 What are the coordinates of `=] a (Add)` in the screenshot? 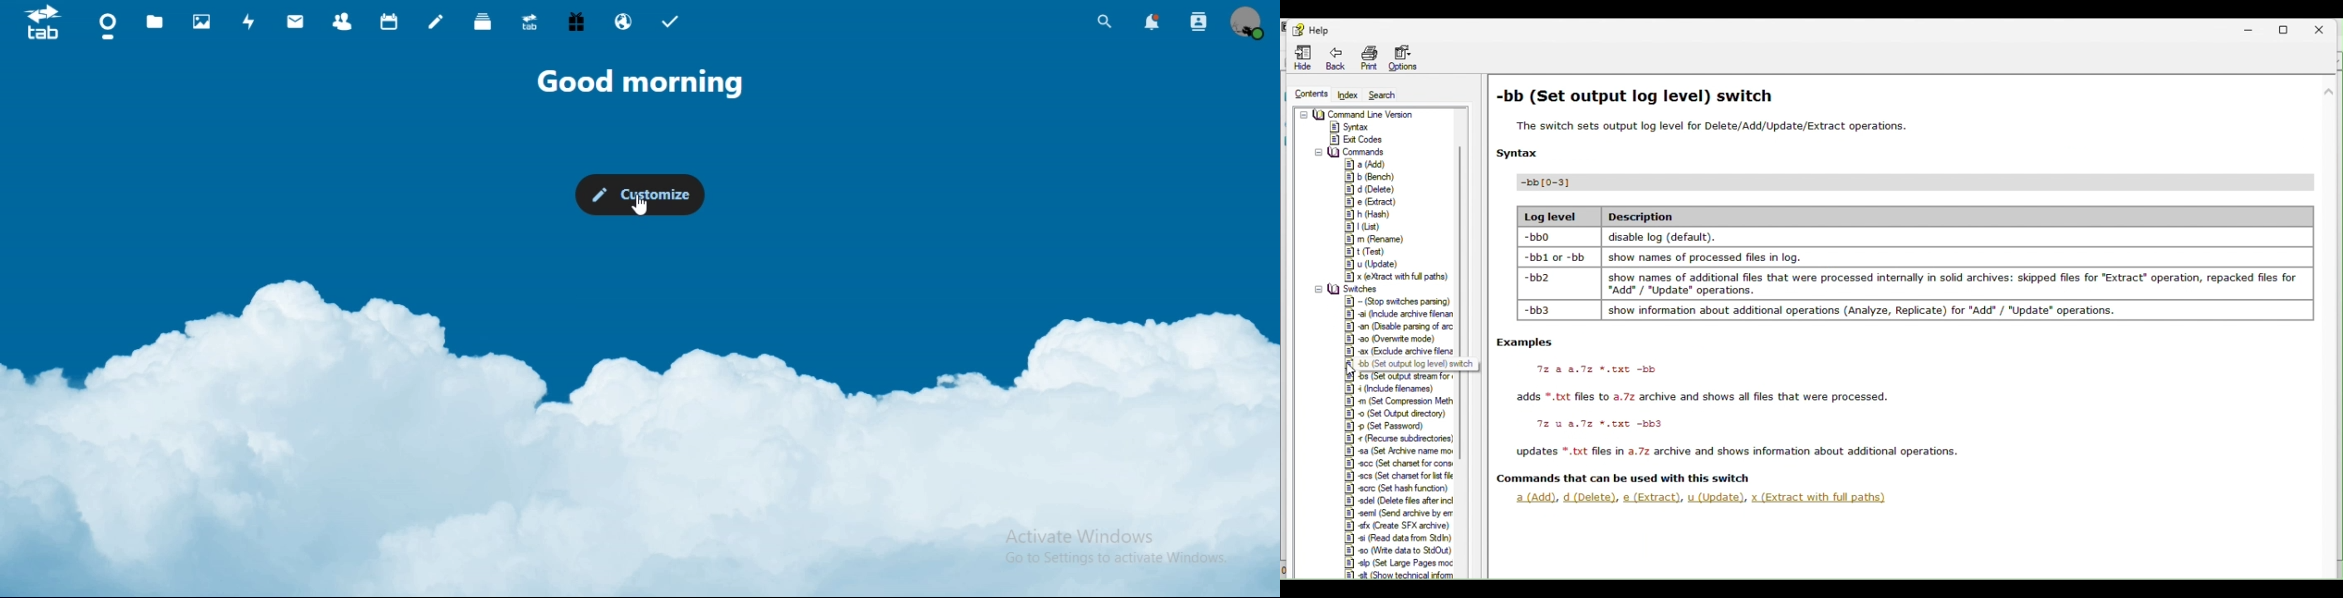 It's located at (1368, 164).